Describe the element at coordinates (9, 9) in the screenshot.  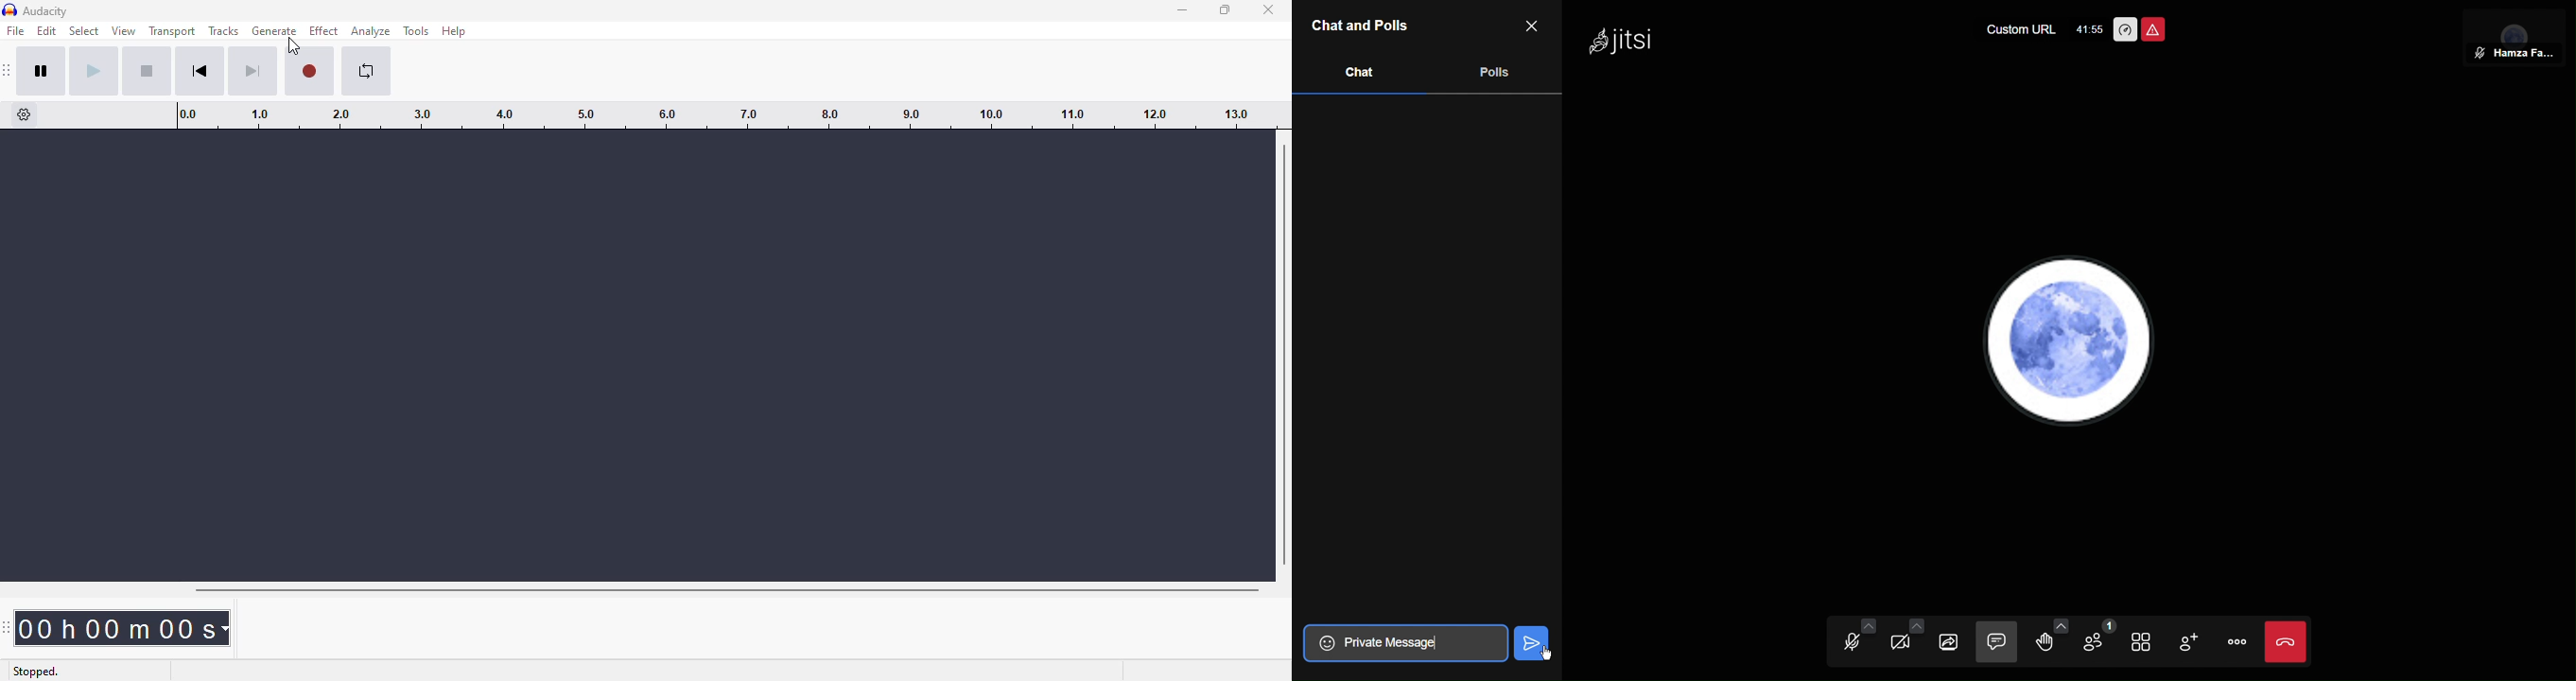
I see `logo` at that location.